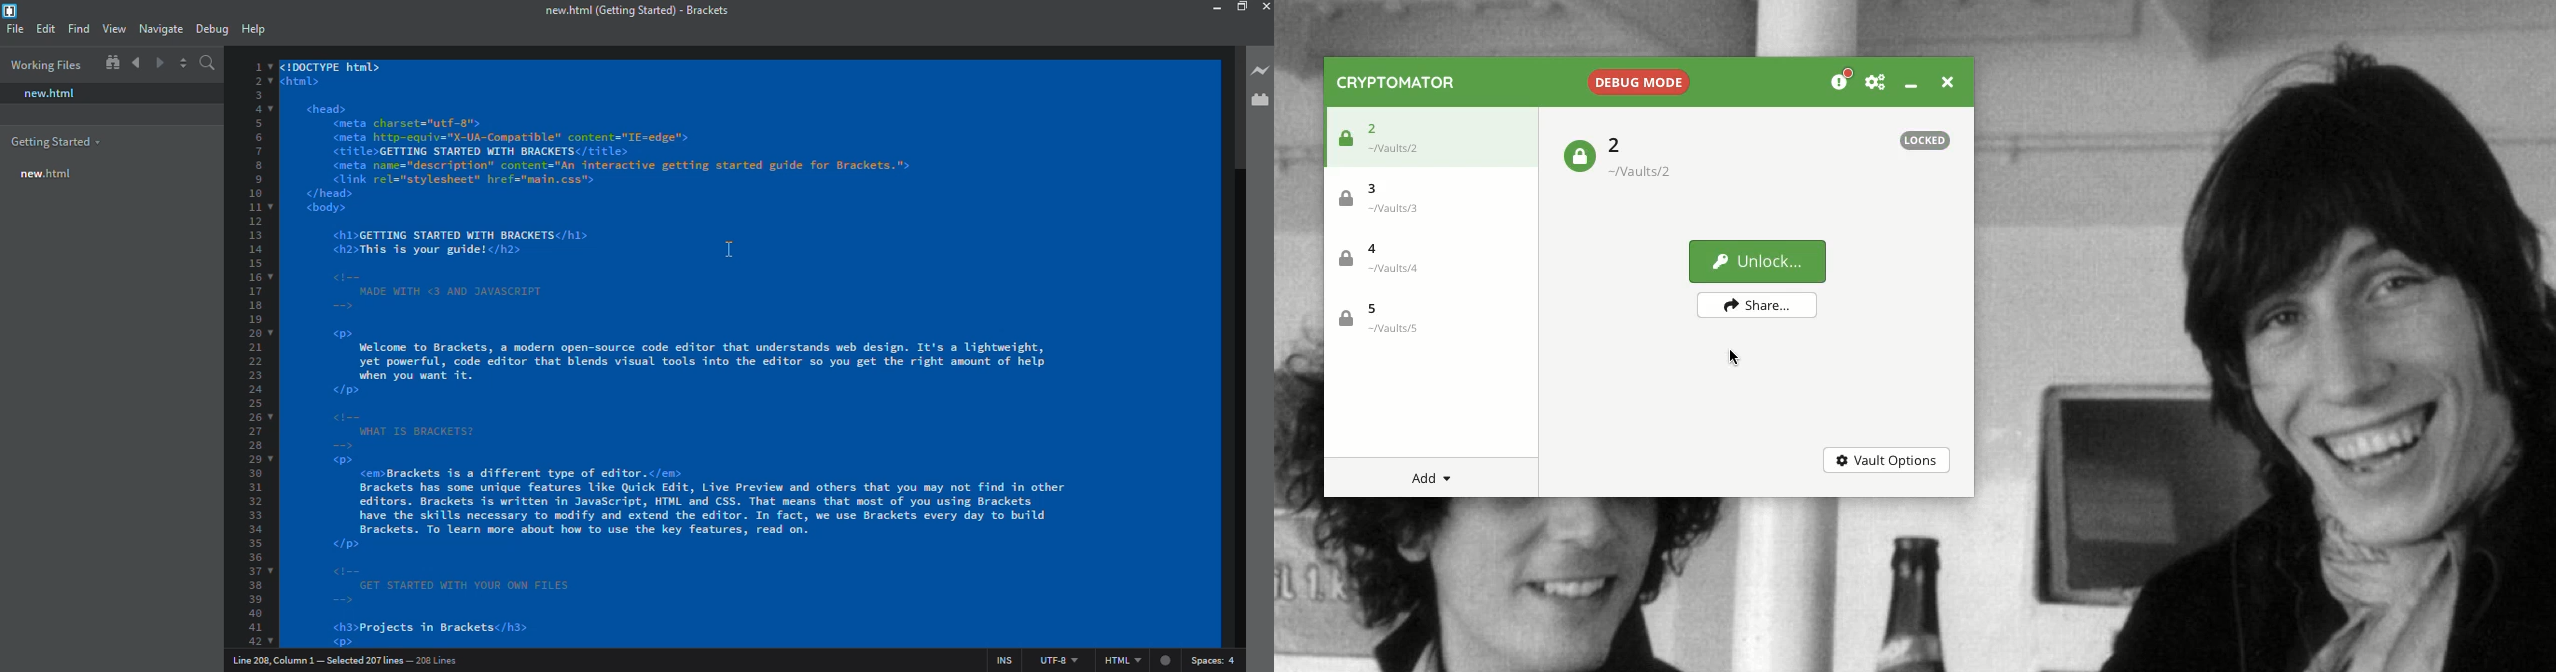 This screenshot has width=2576, height=672. What do you see at coordinates (1402, 261) in the screenshot?
I see `Vault 4` at bounding box center [1402, 261].